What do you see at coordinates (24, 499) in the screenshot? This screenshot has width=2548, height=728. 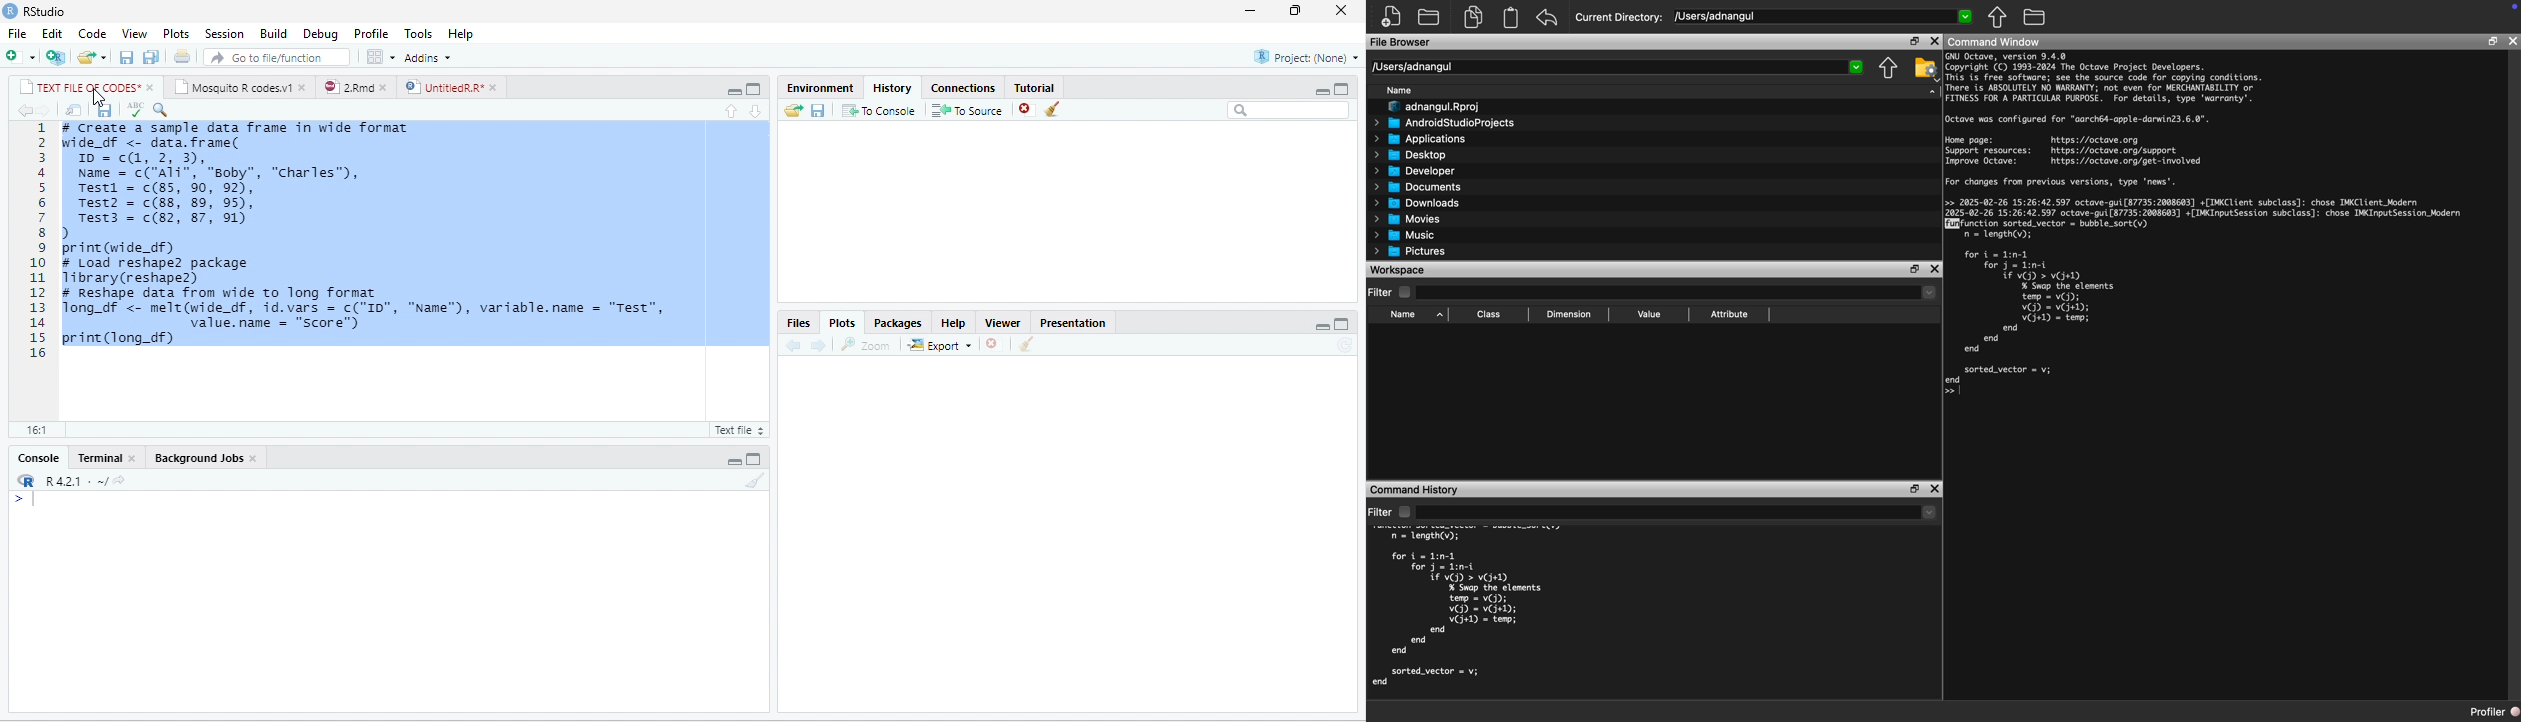 I see `>` at bounding box center [24, 499].